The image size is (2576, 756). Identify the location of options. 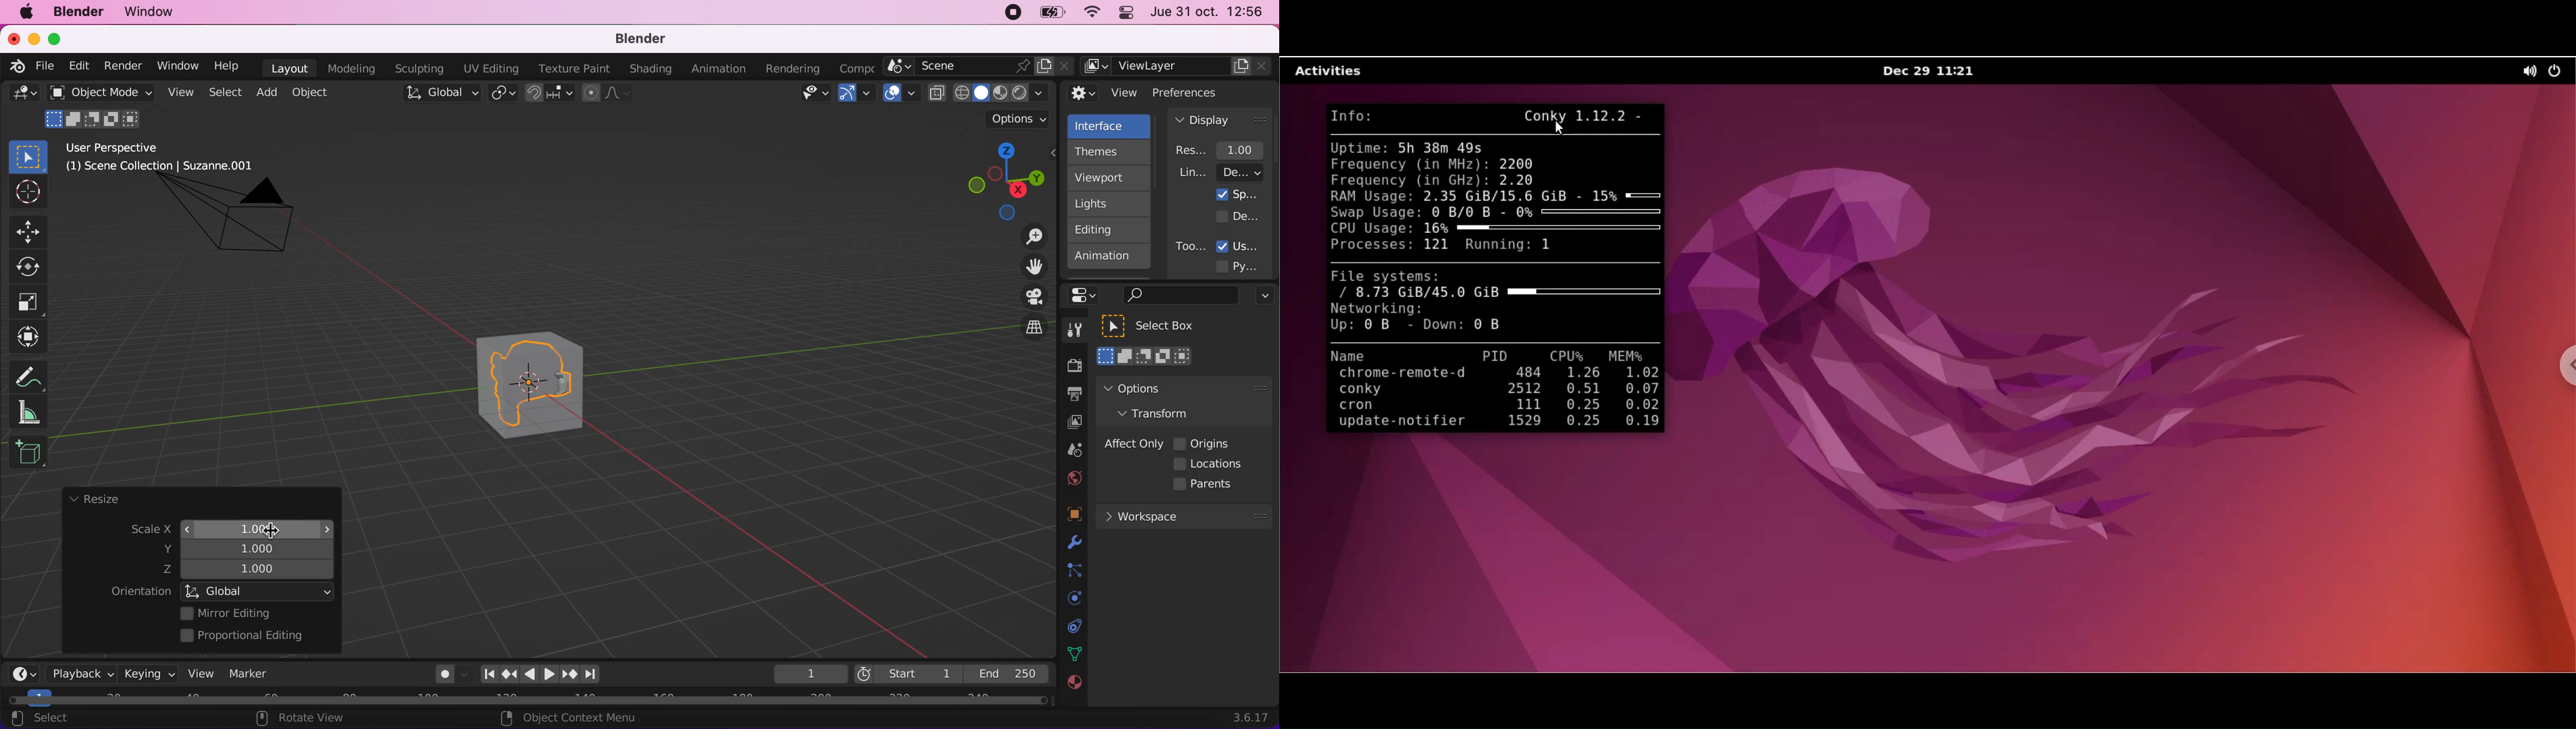
(1263, 297).